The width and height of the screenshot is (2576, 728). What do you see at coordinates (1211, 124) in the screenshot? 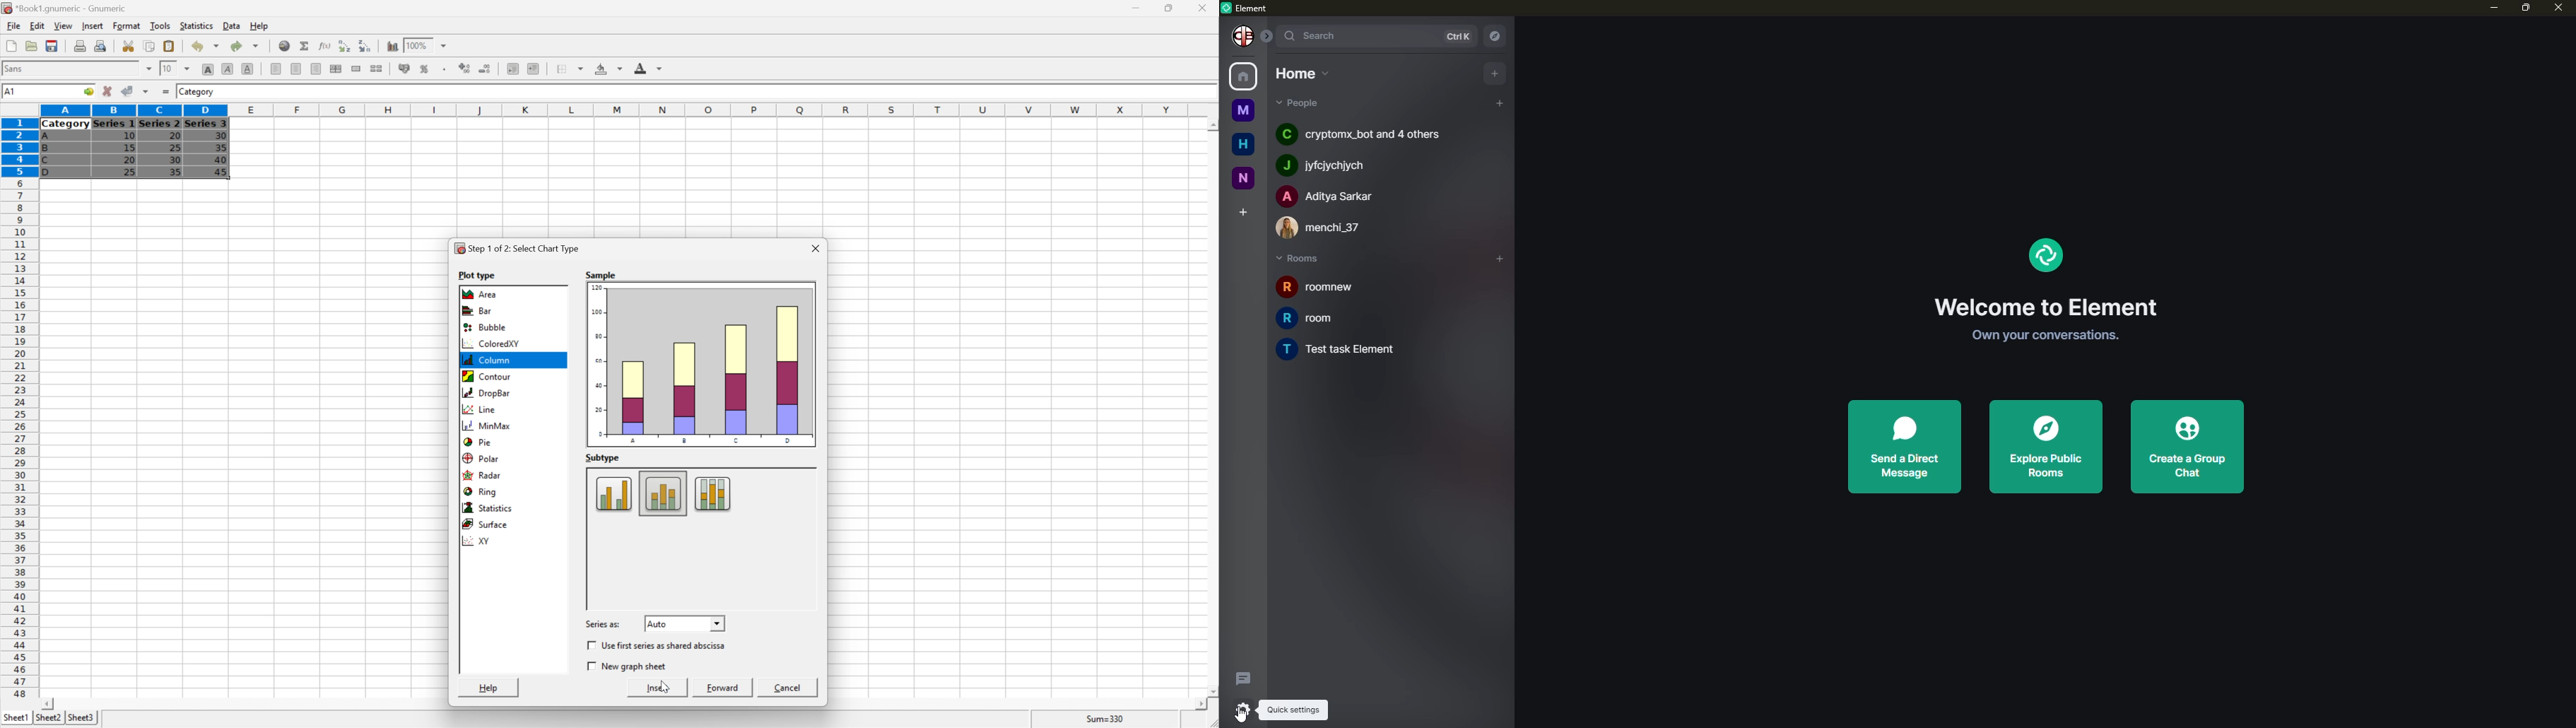
I see `Scroll Up` at bounding box center [1211, 124].